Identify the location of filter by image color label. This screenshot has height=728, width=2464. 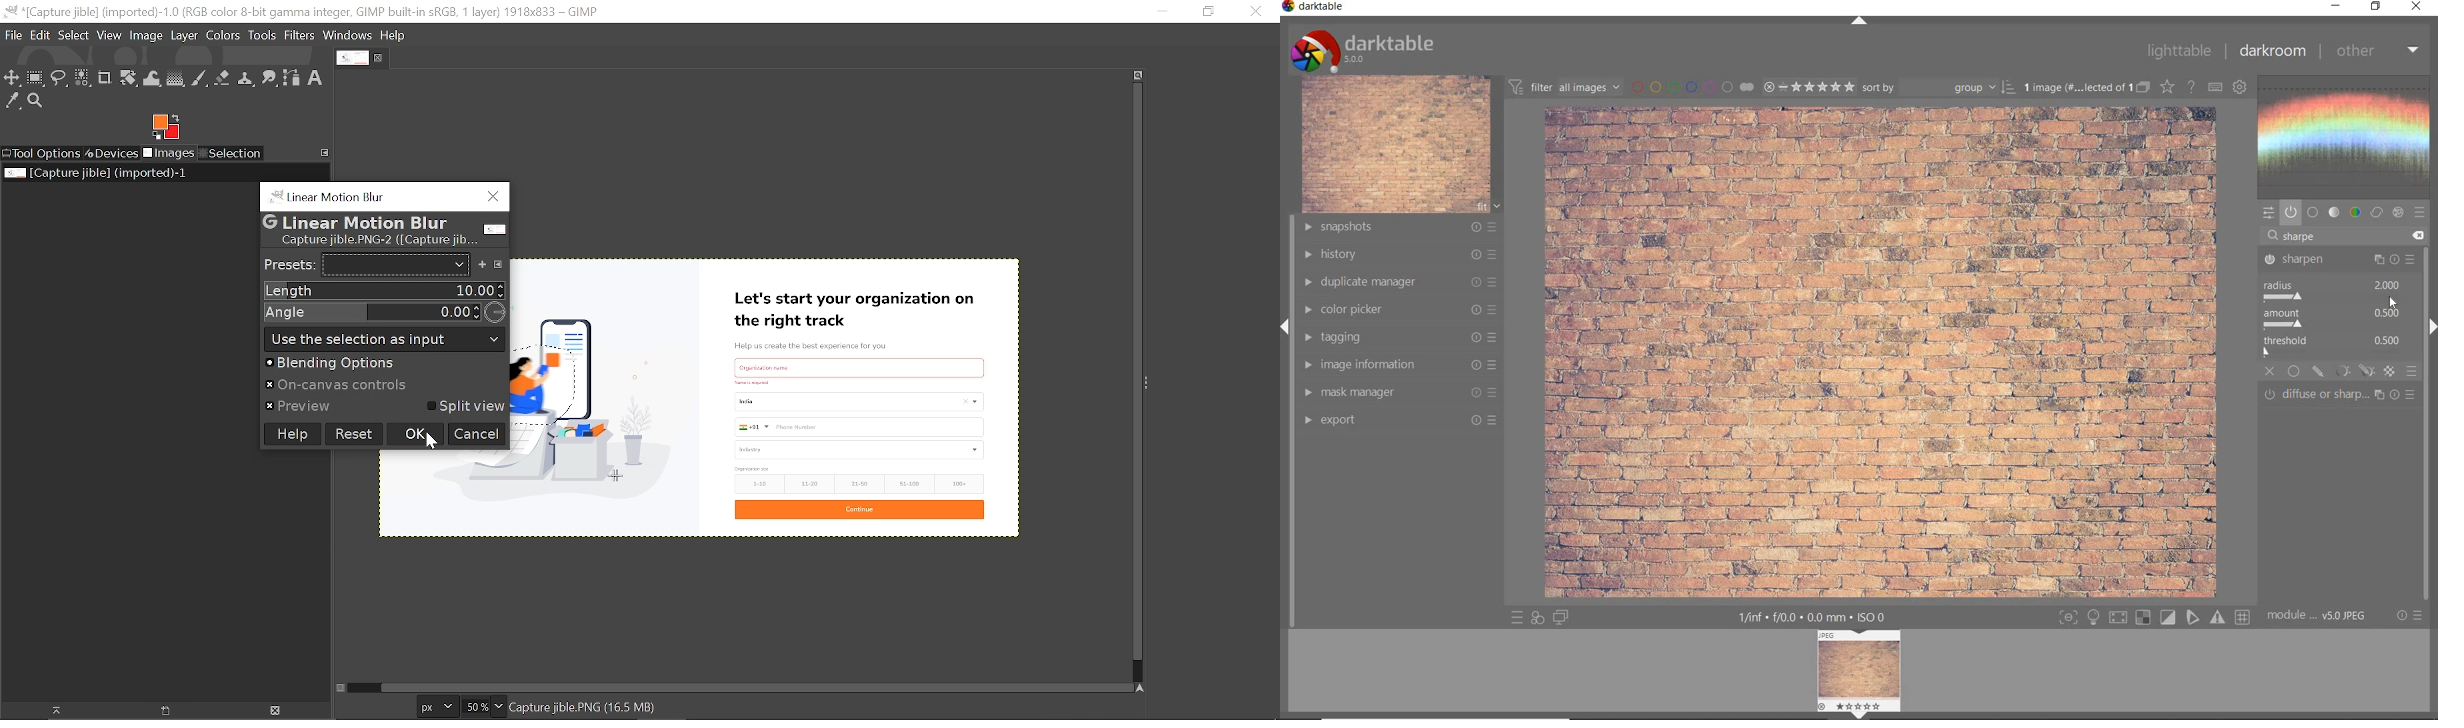
(1691, 86).